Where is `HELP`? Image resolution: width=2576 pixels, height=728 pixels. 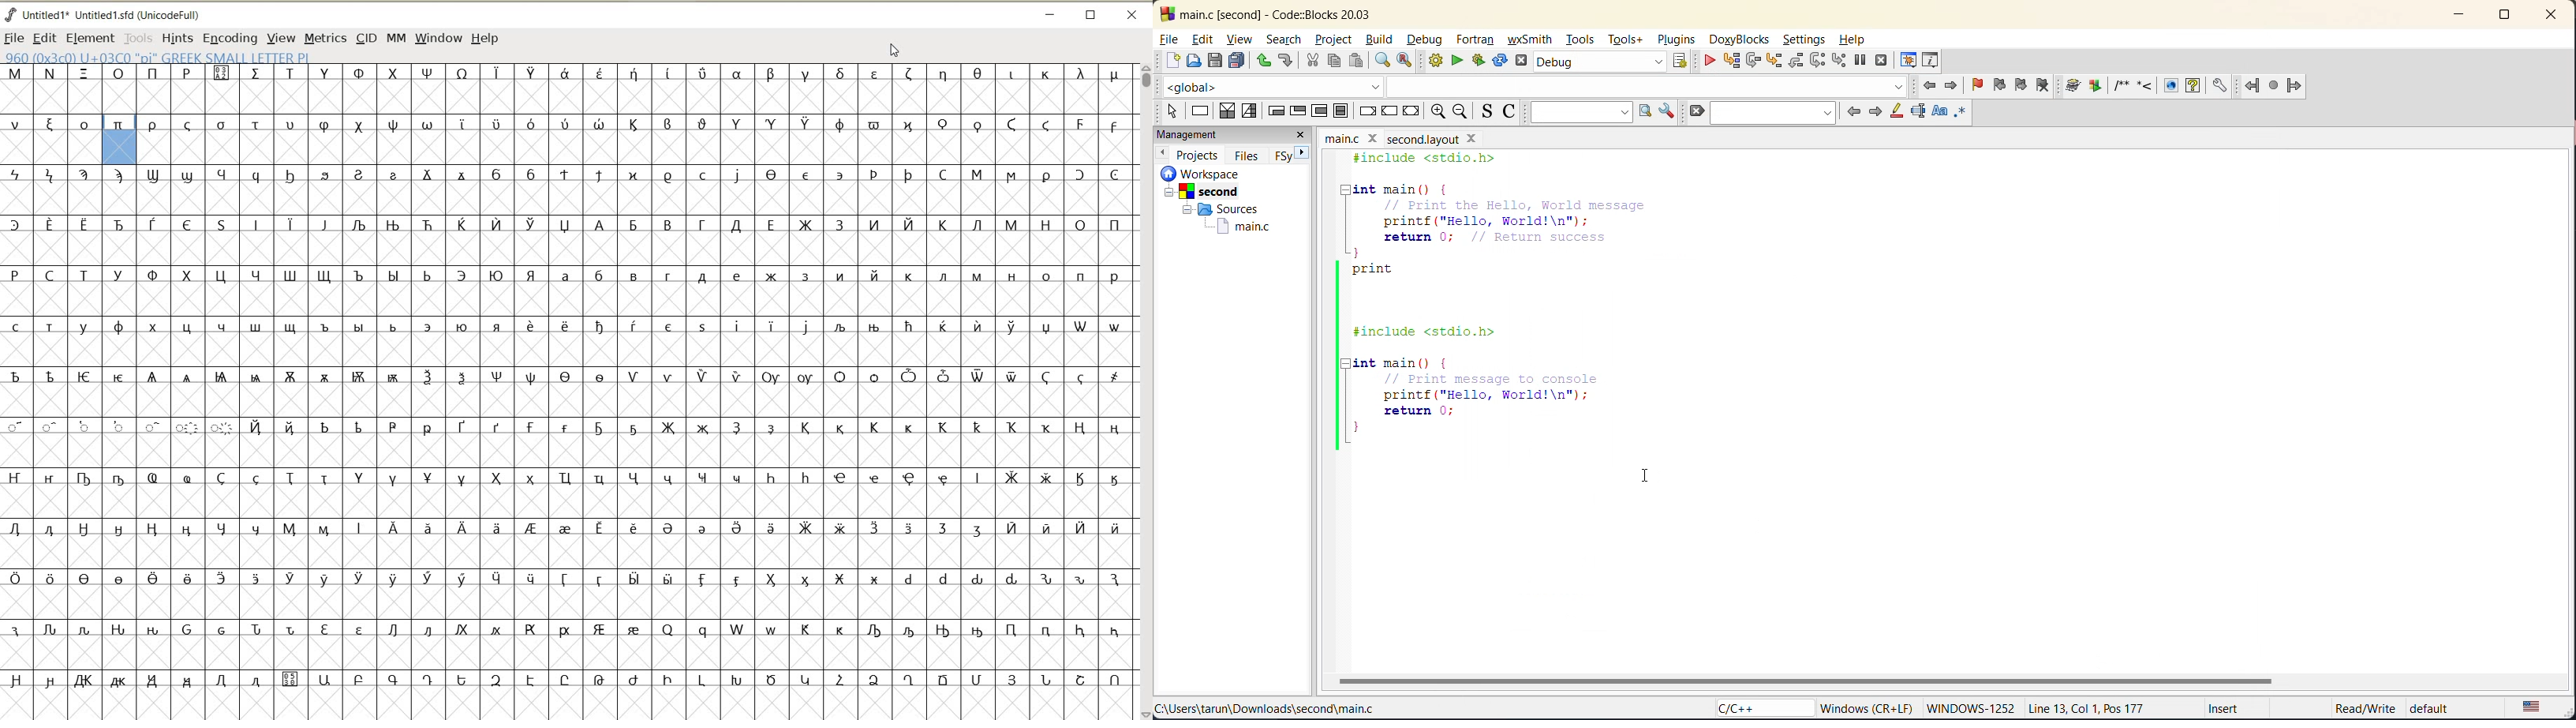 HELP is located at coordinates (487, 37).